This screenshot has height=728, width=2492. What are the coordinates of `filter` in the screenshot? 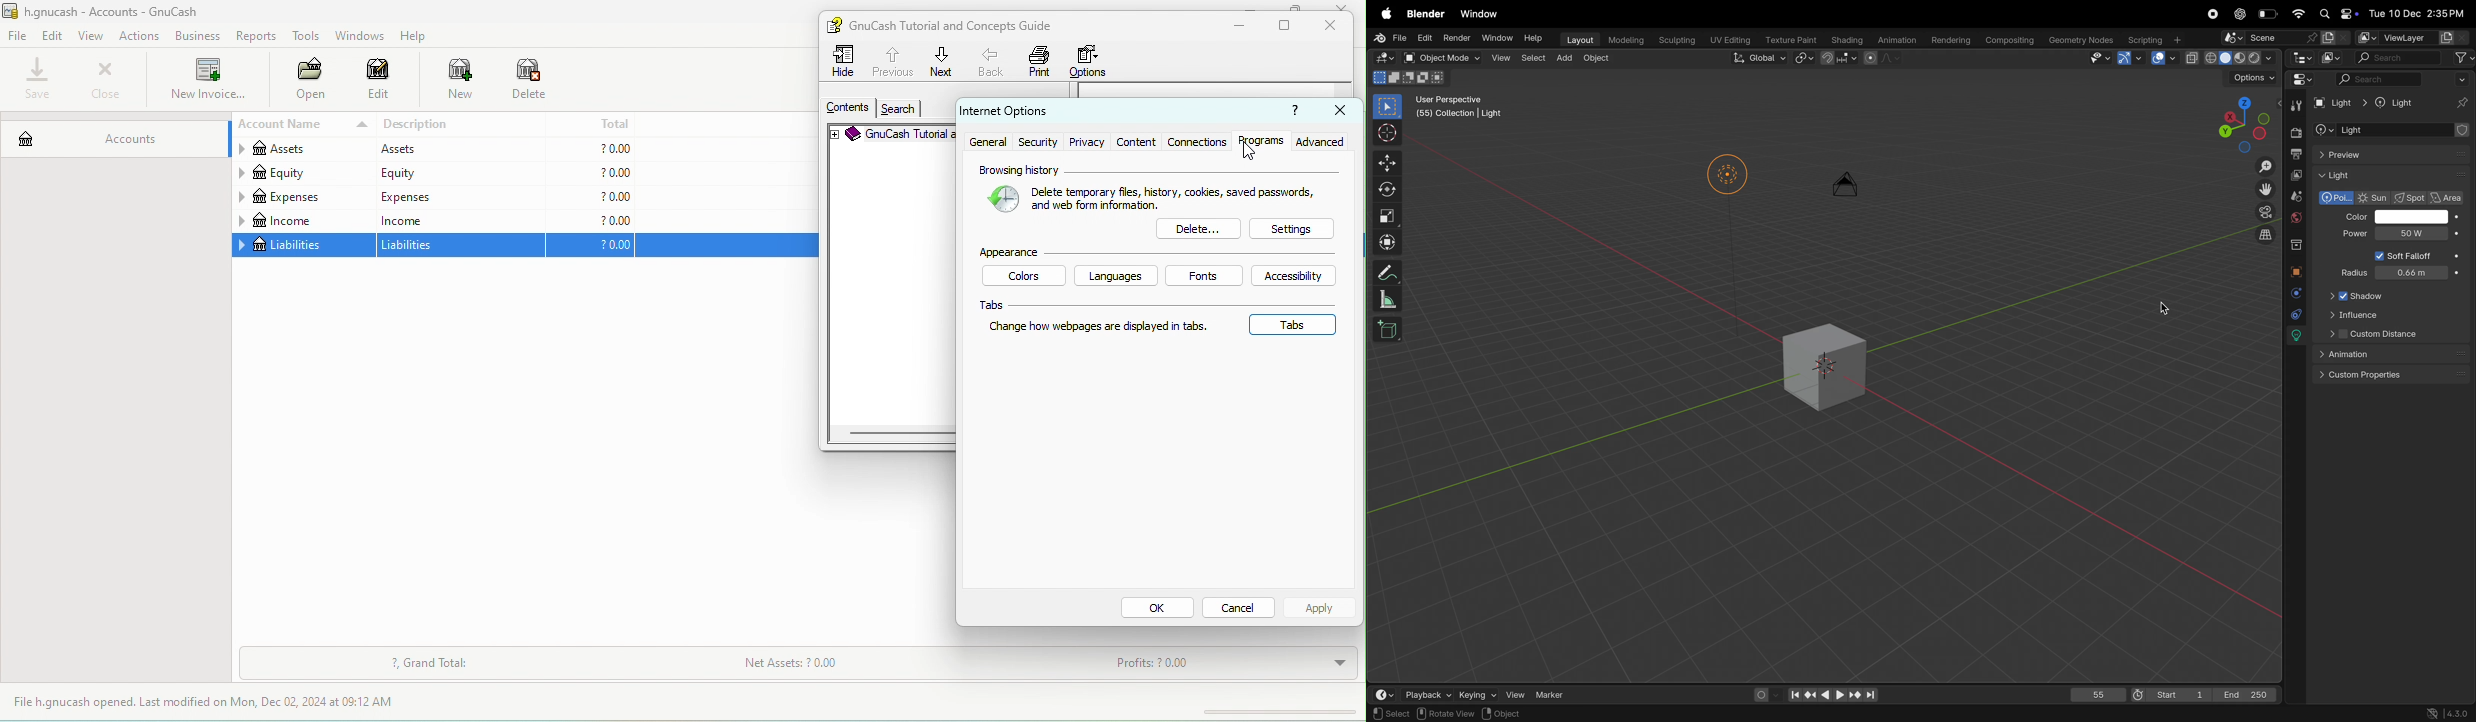 It's located at (2463, 57).